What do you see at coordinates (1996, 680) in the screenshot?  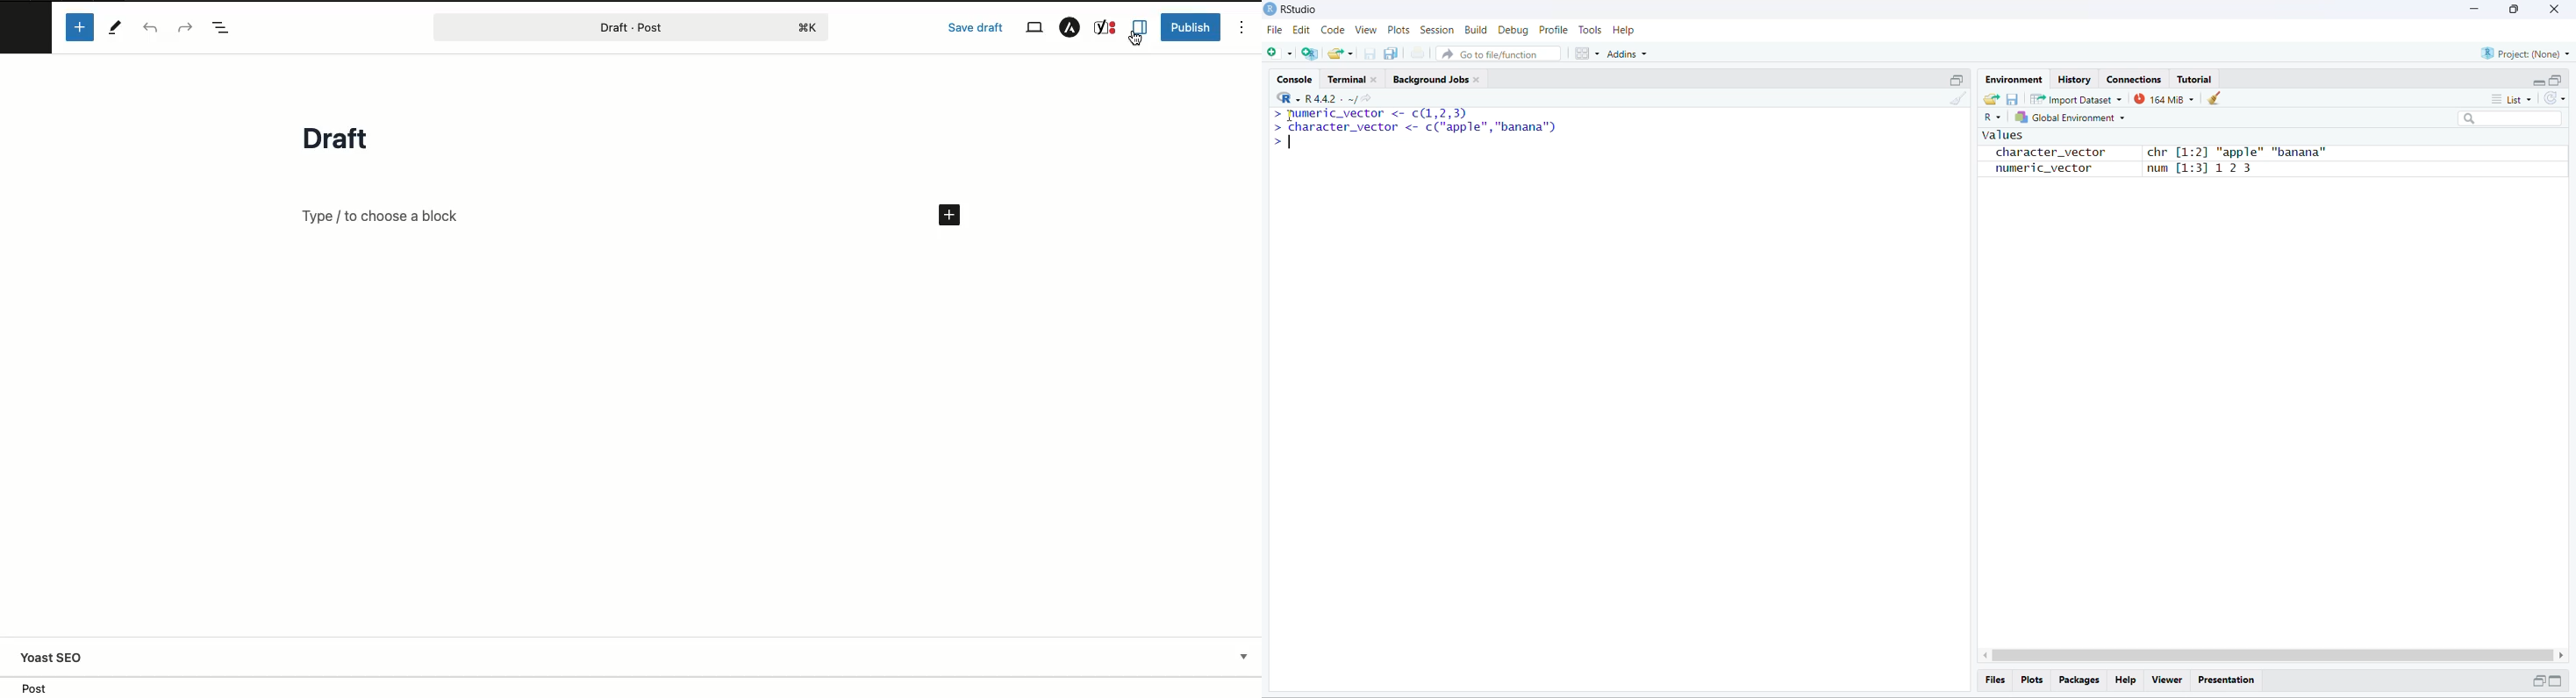 I see `Files` at bounding box center [1996, 680].